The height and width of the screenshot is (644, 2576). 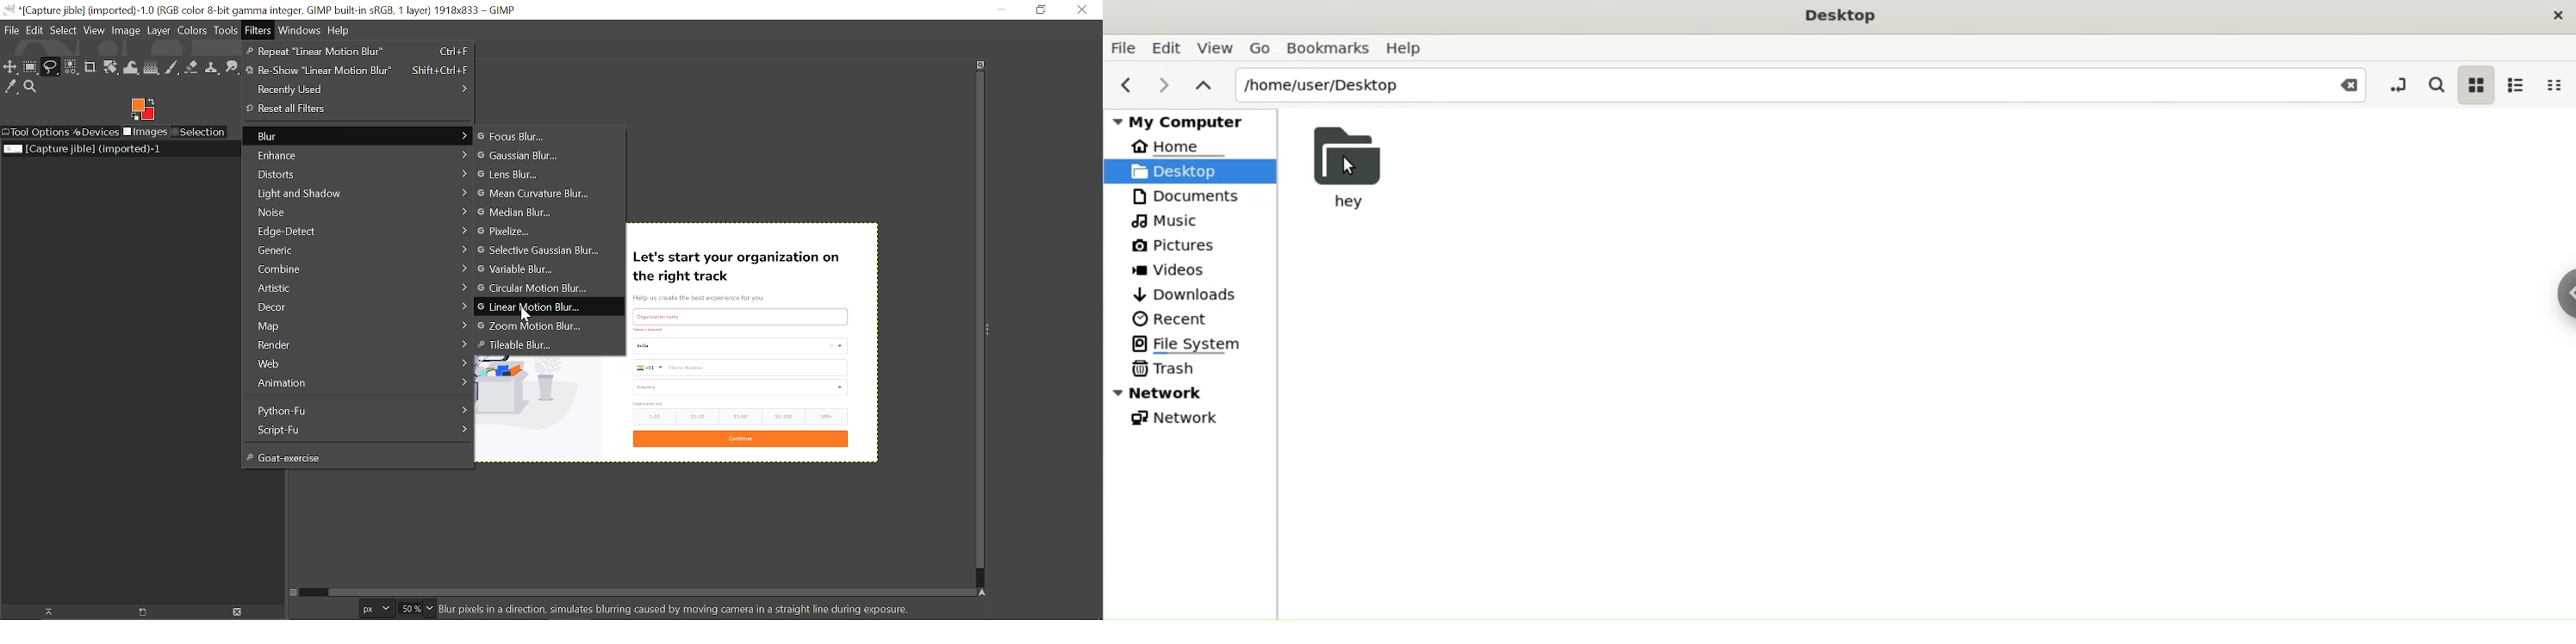 I want to click on Layer, so click(x=159, y=32).